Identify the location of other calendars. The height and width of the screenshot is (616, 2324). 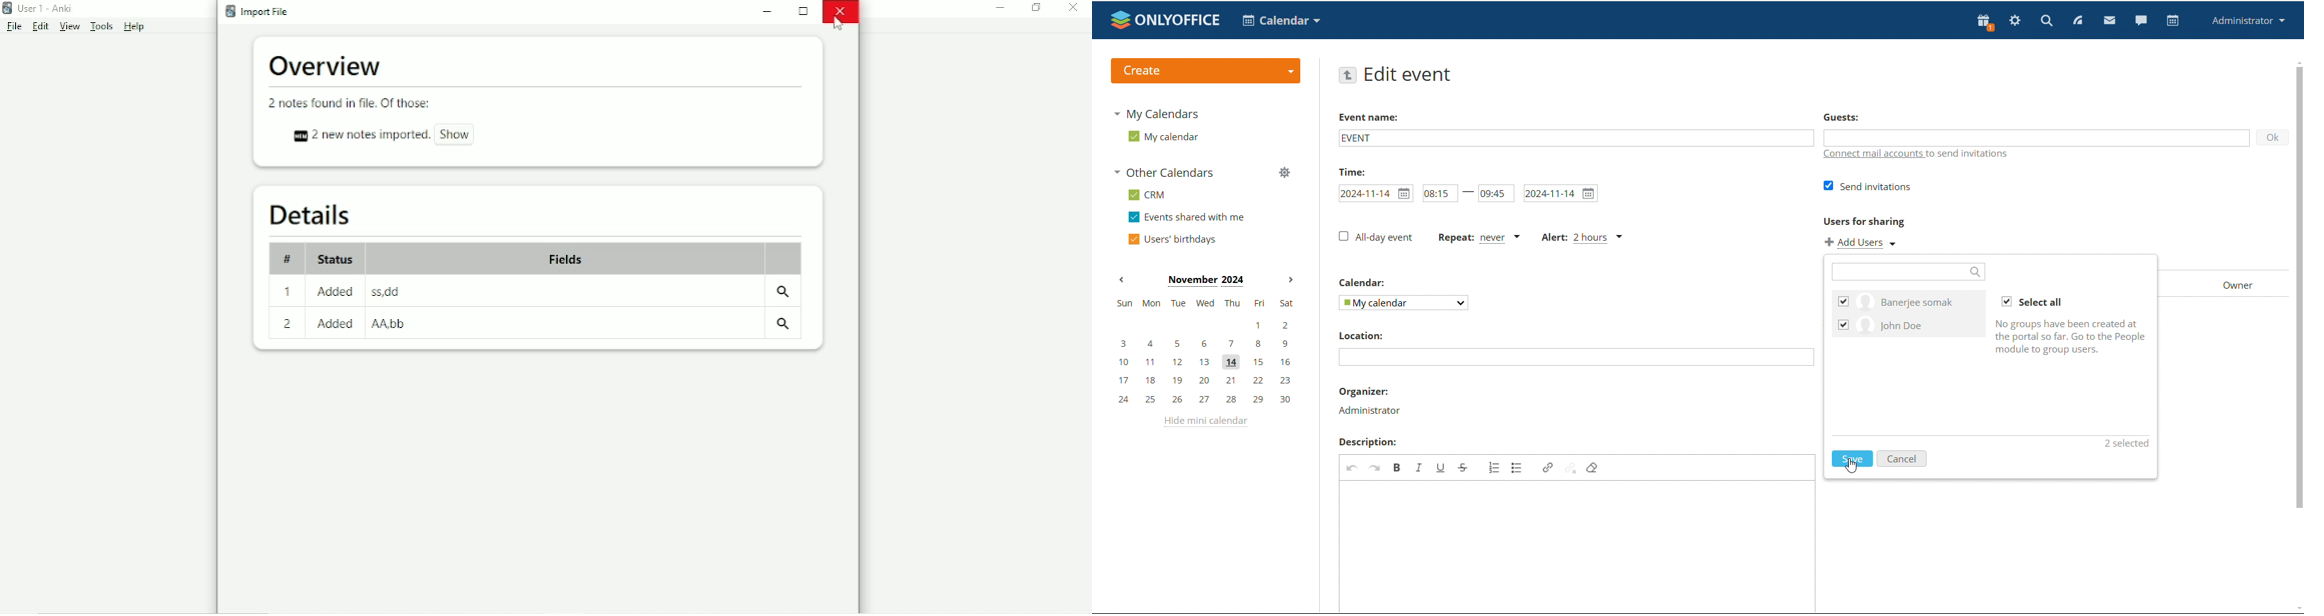
(1167, 172).